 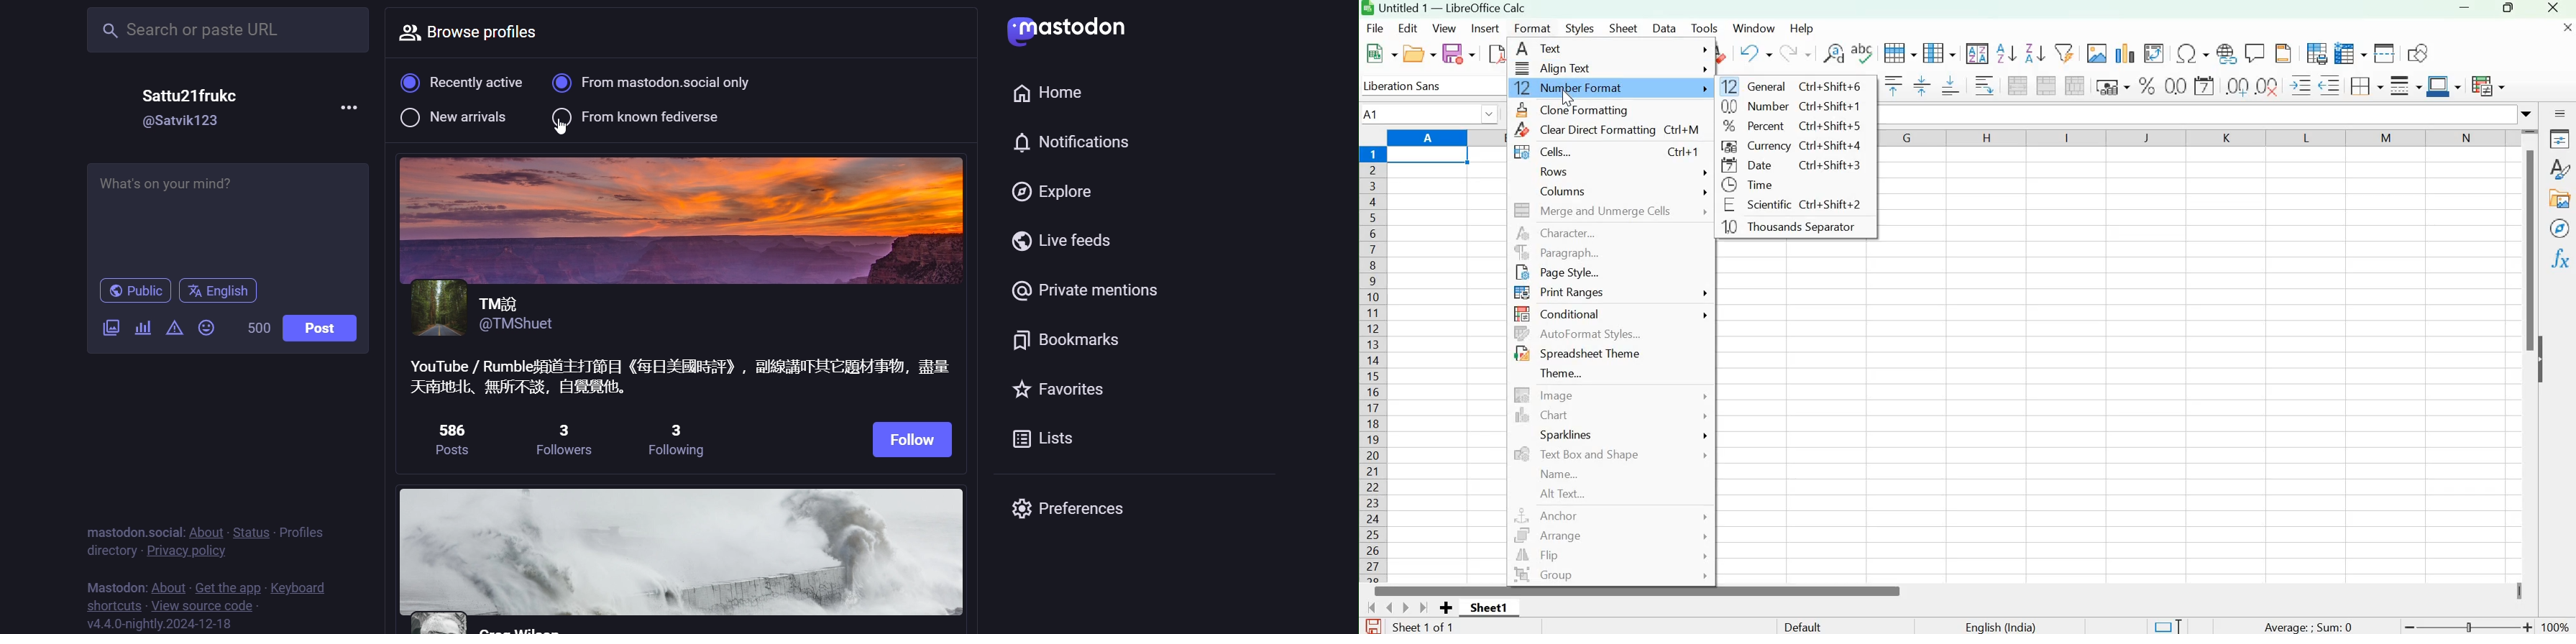 I want to click on Edit, so click(x=1409, y=27).